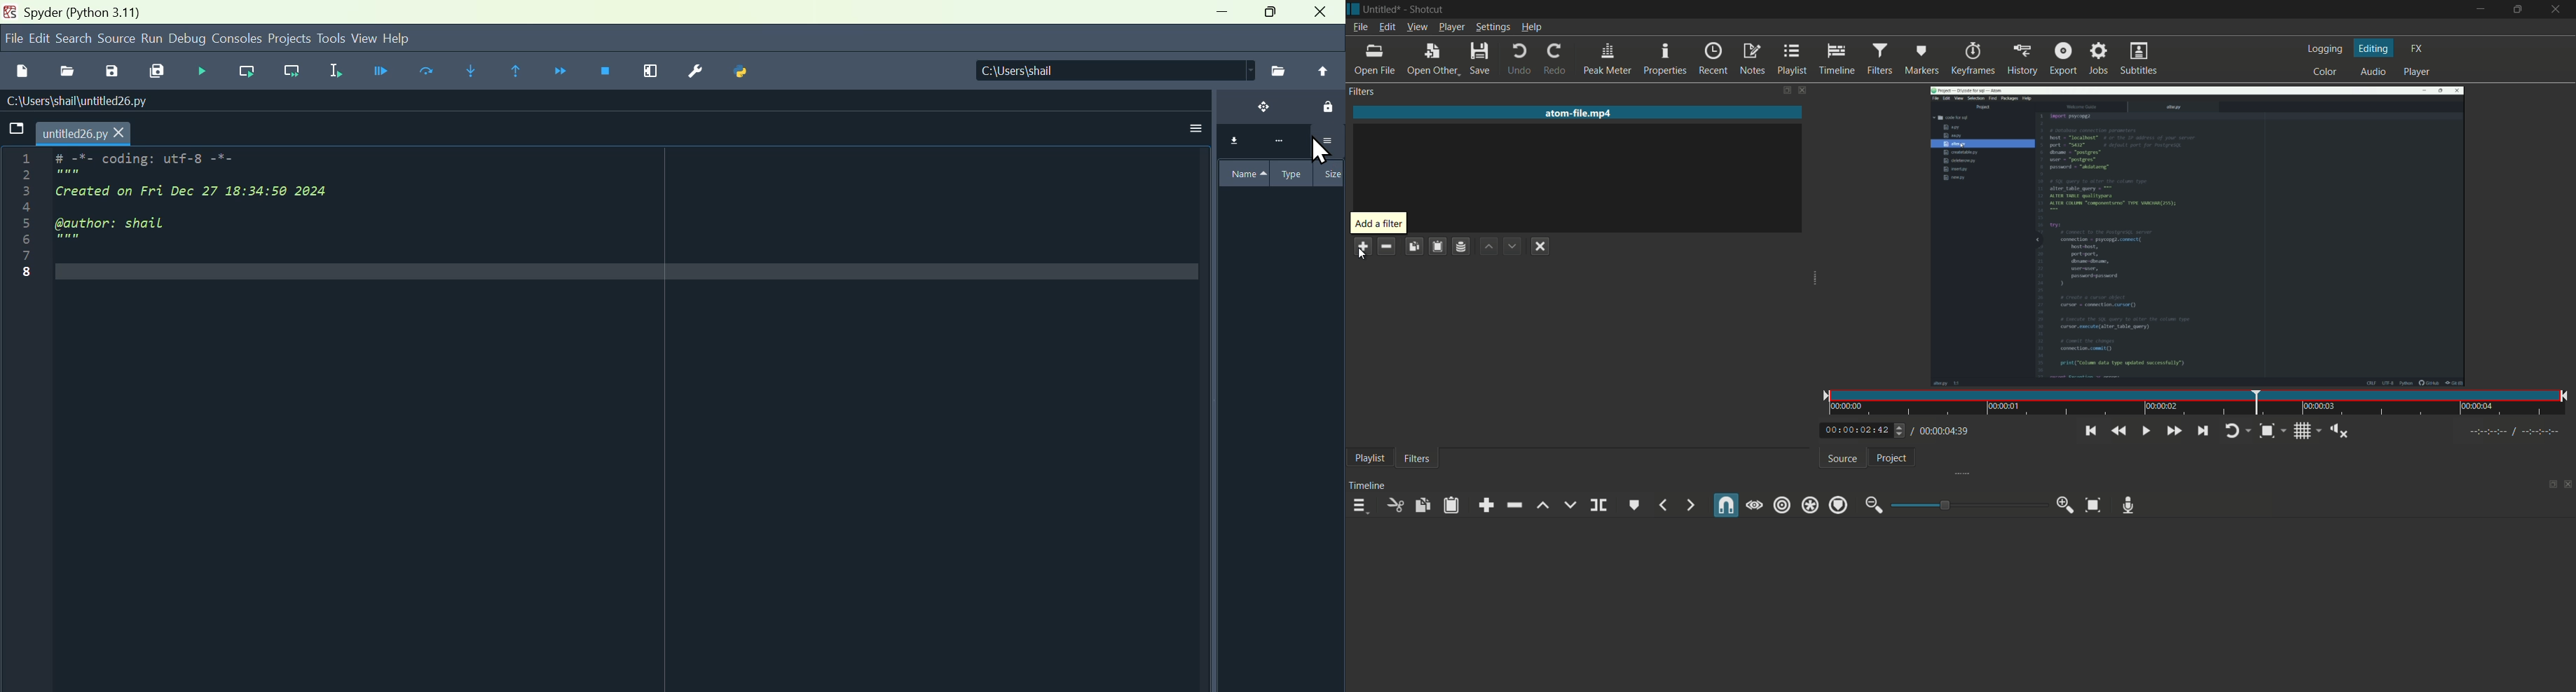  What do you see at coordinates (1324, 158) in the screenshot?
I see `Carsar` at bounding box center [1324, 158].